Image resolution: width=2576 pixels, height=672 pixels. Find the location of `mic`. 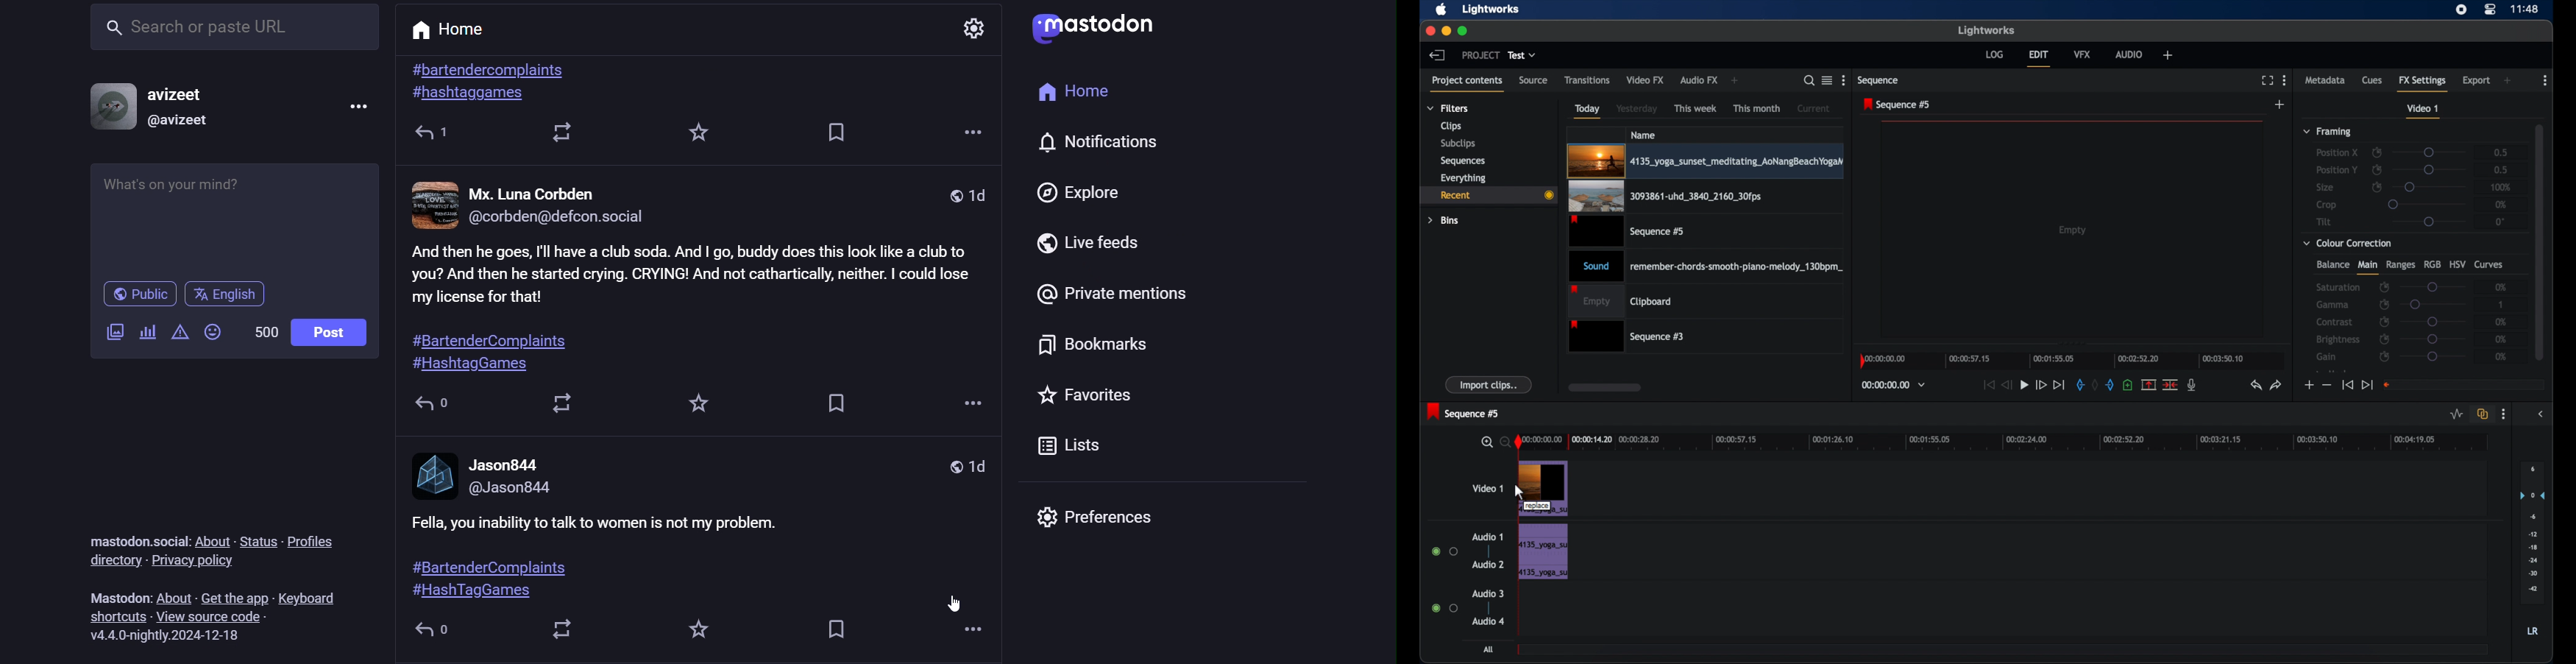

mic is located at coordinates (2193, 385).